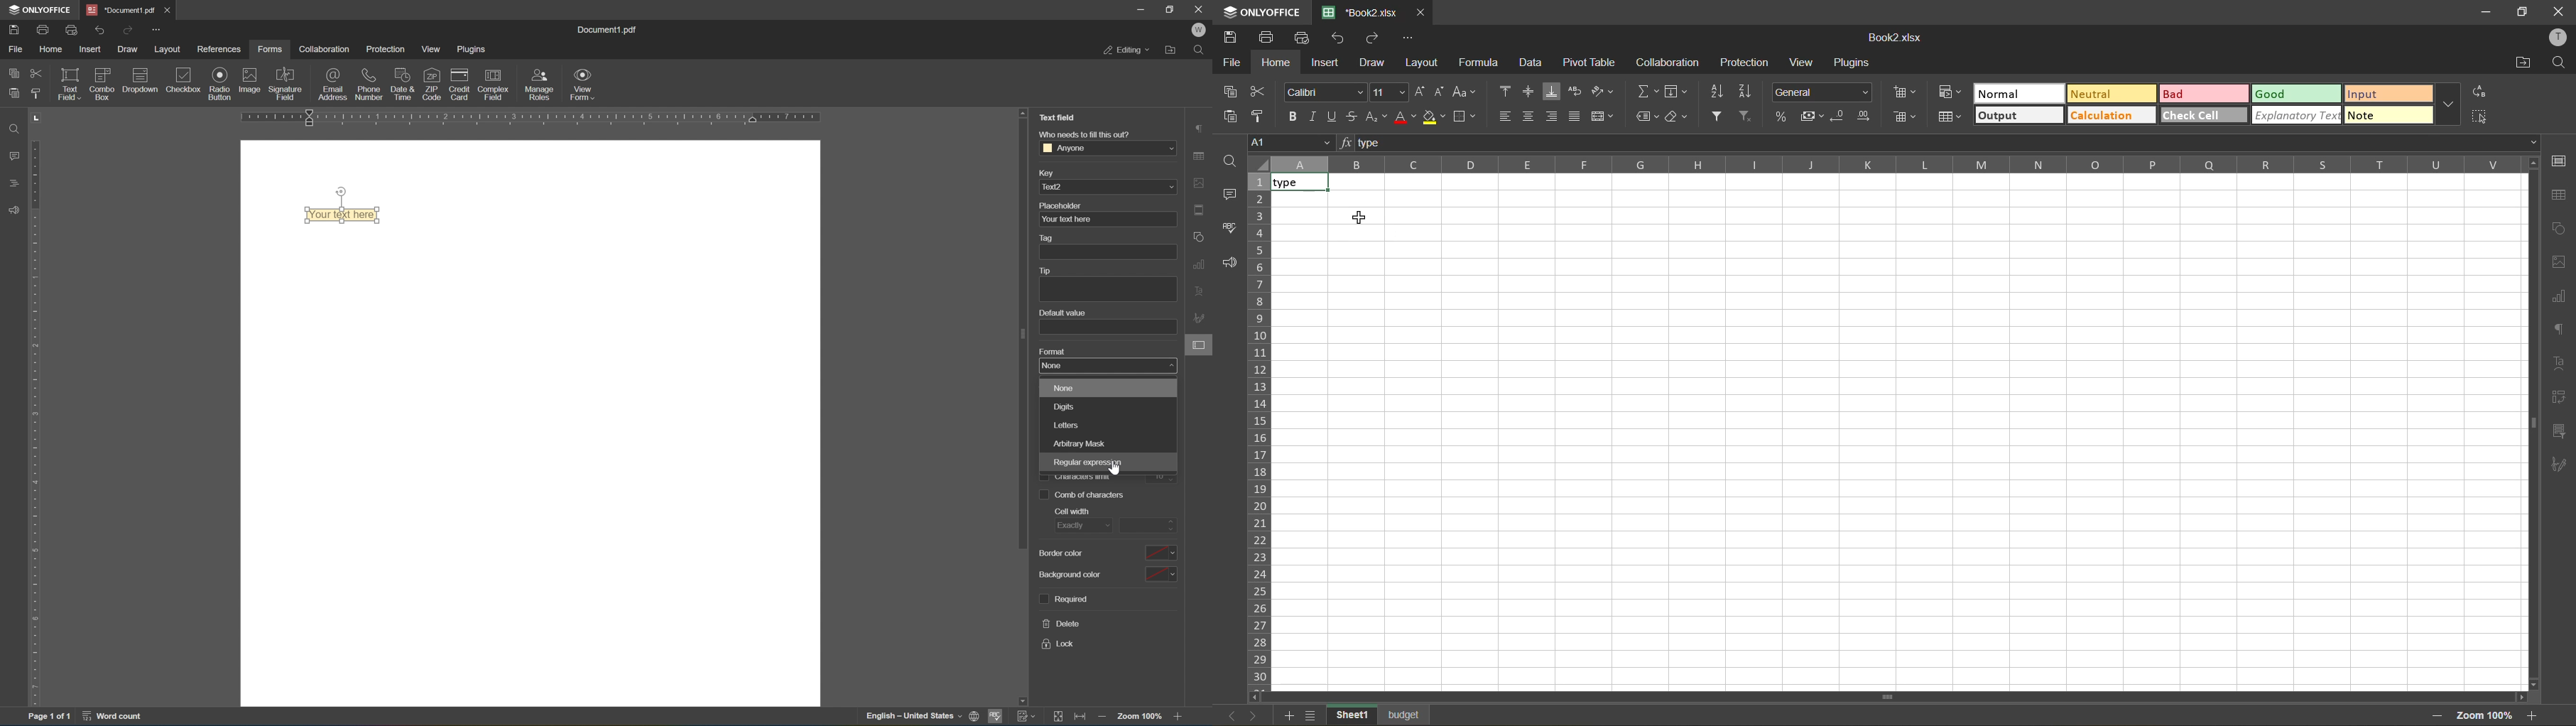 The width and height of the screenshot is (2576, 728). What do you see at coordinates (1420, 64) in the screenshot?
I see `layout` at bounding box center [1420, 64].